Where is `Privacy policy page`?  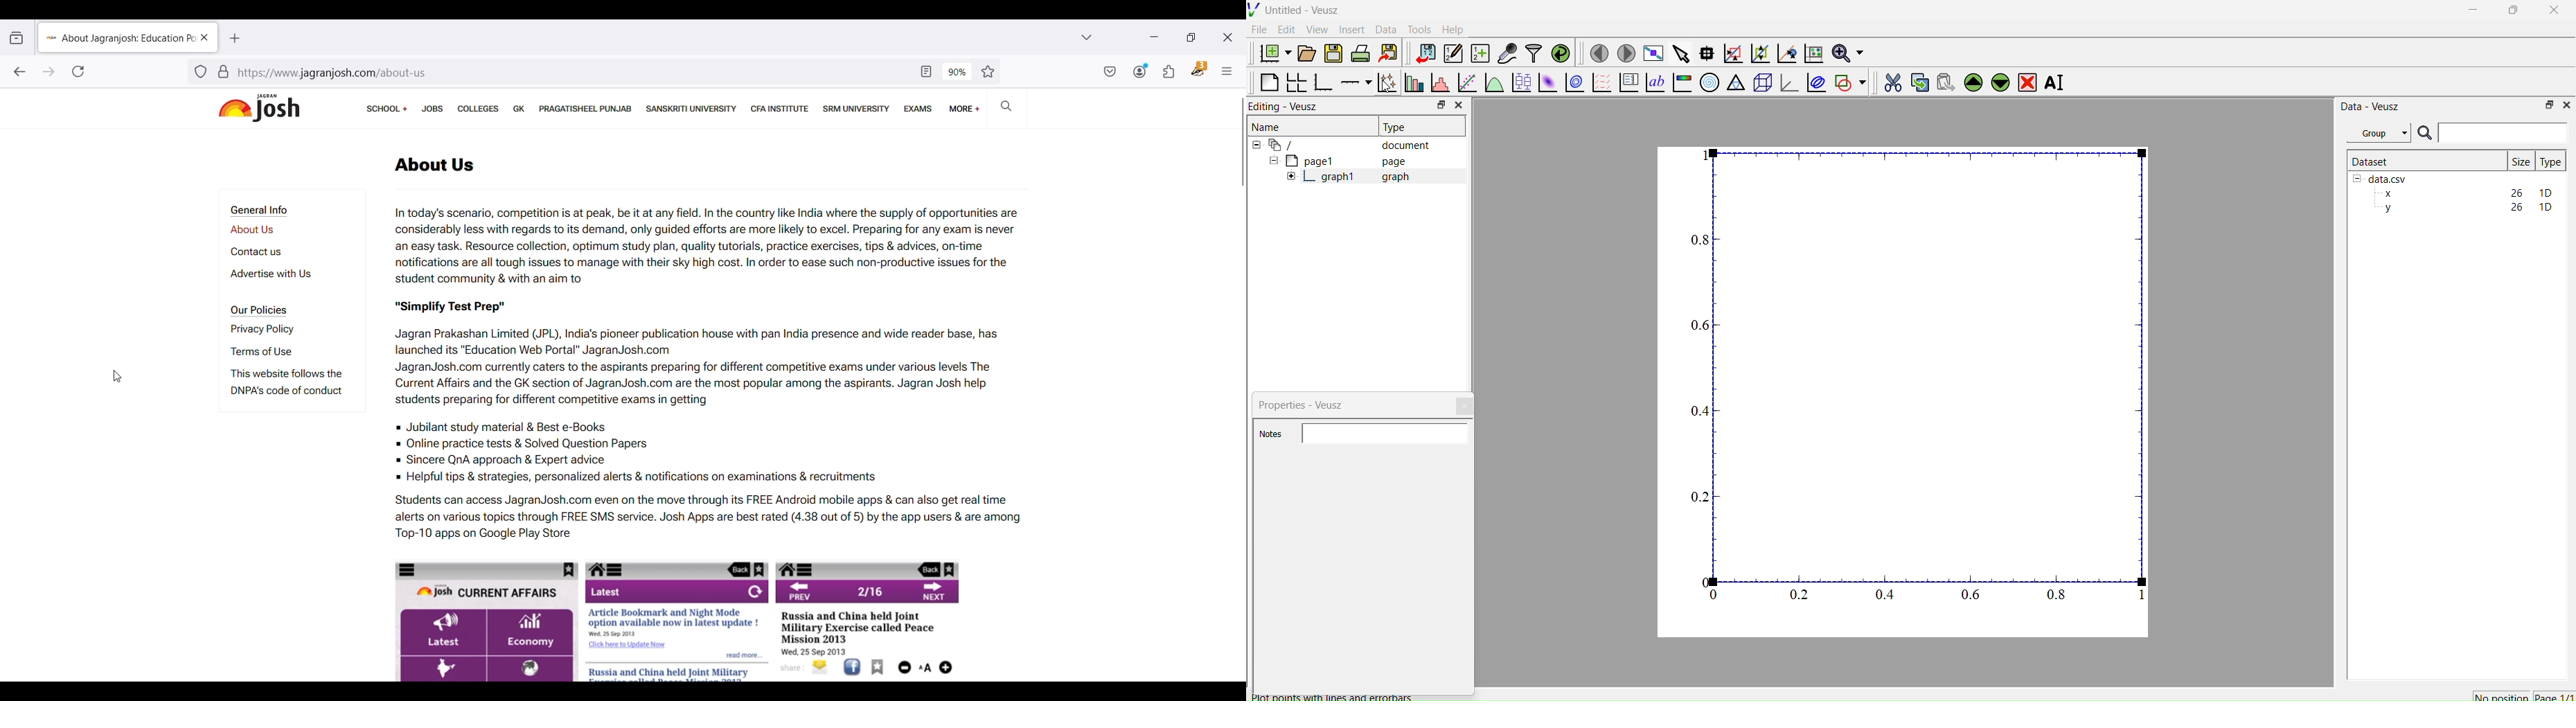 Privacy policy page is located at coordinates (280, 329).